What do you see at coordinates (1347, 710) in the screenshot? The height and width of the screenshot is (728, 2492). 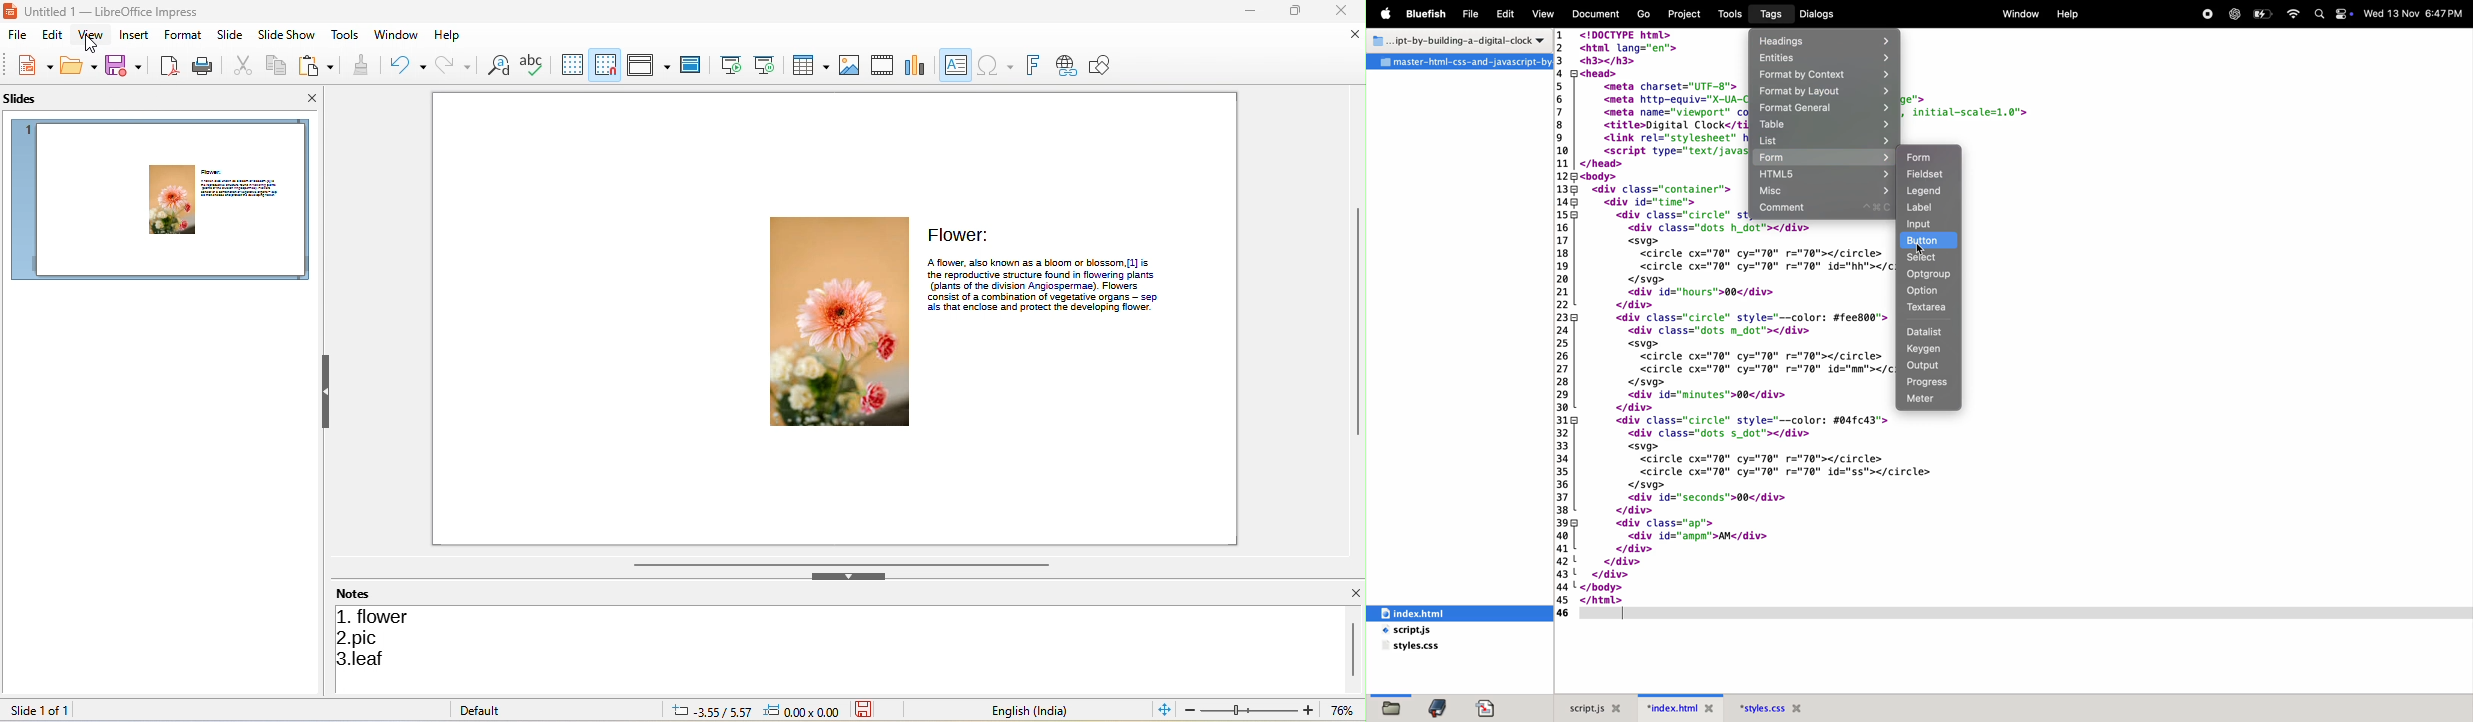 I see `current zoom` at bounding box center [1347, 710].